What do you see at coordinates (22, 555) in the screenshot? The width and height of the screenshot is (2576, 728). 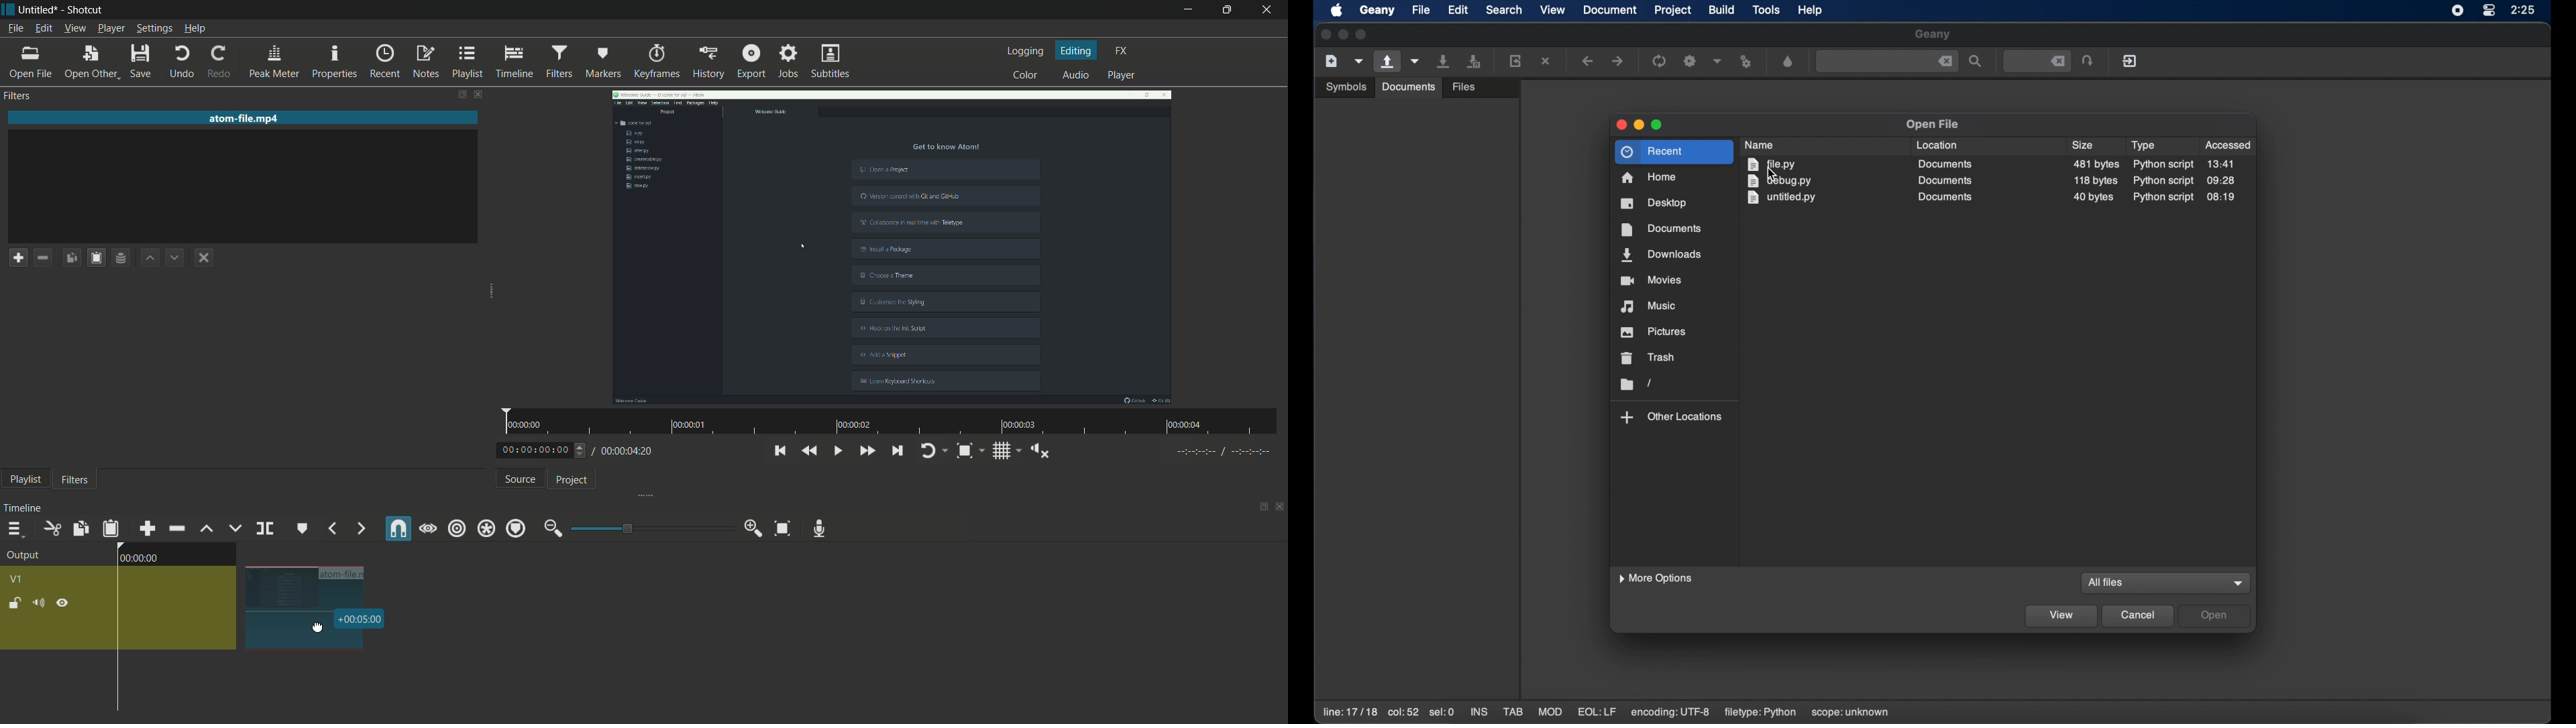 I see `output` at bounding box center [22, 555].